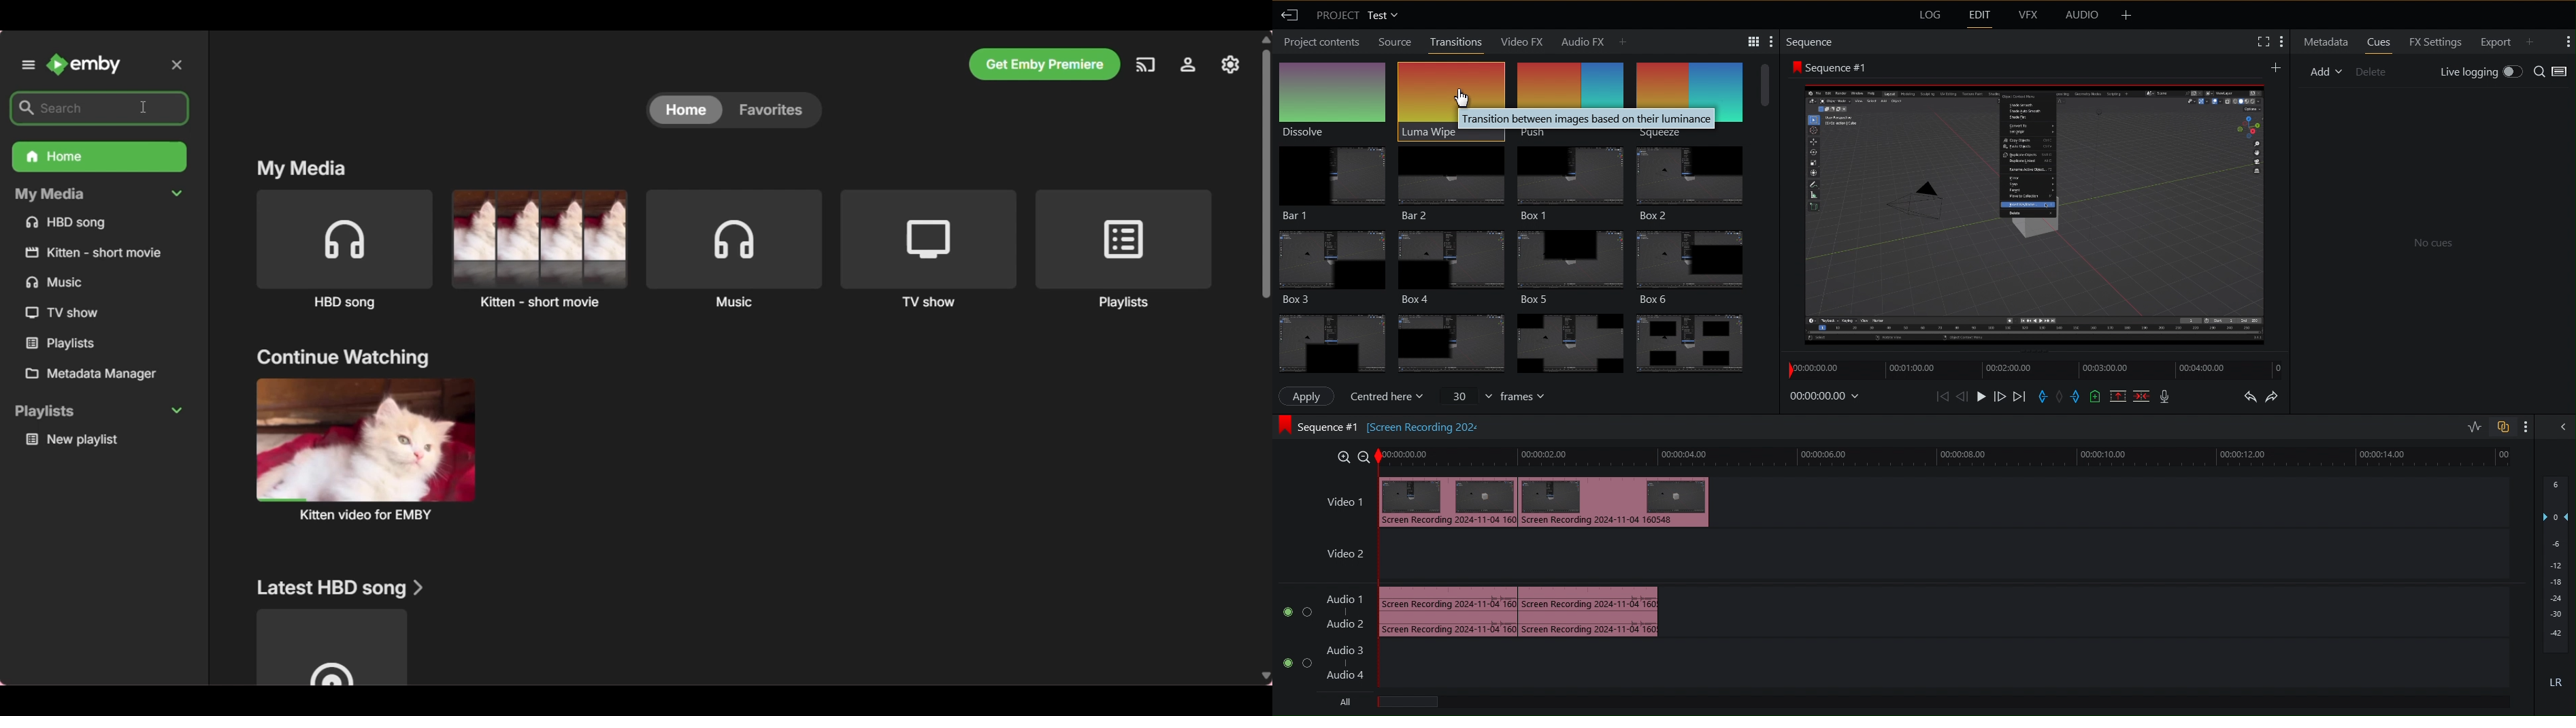  Describe the element at coordinates (1942, 397) in the screenshot. I see `Skip Back` at that location.